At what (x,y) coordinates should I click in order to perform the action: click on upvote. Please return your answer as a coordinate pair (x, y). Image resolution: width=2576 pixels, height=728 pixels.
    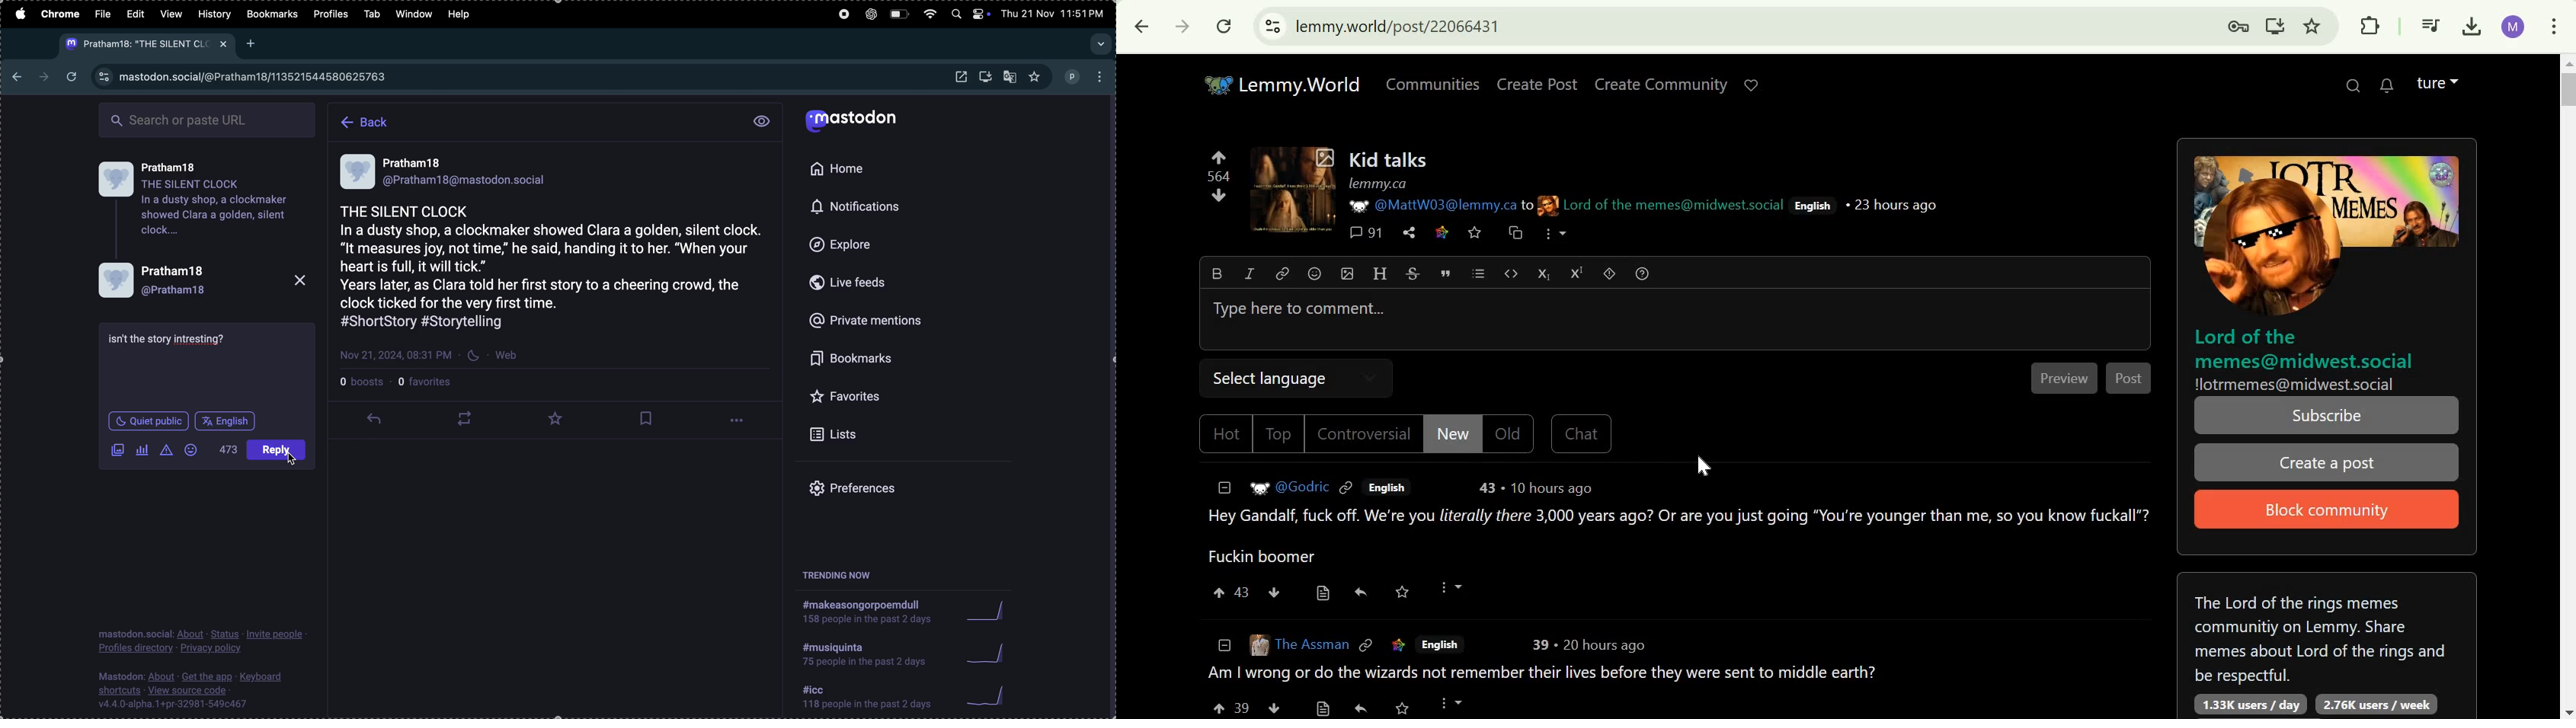
    Looking at the image, I should click on (1221, 593).